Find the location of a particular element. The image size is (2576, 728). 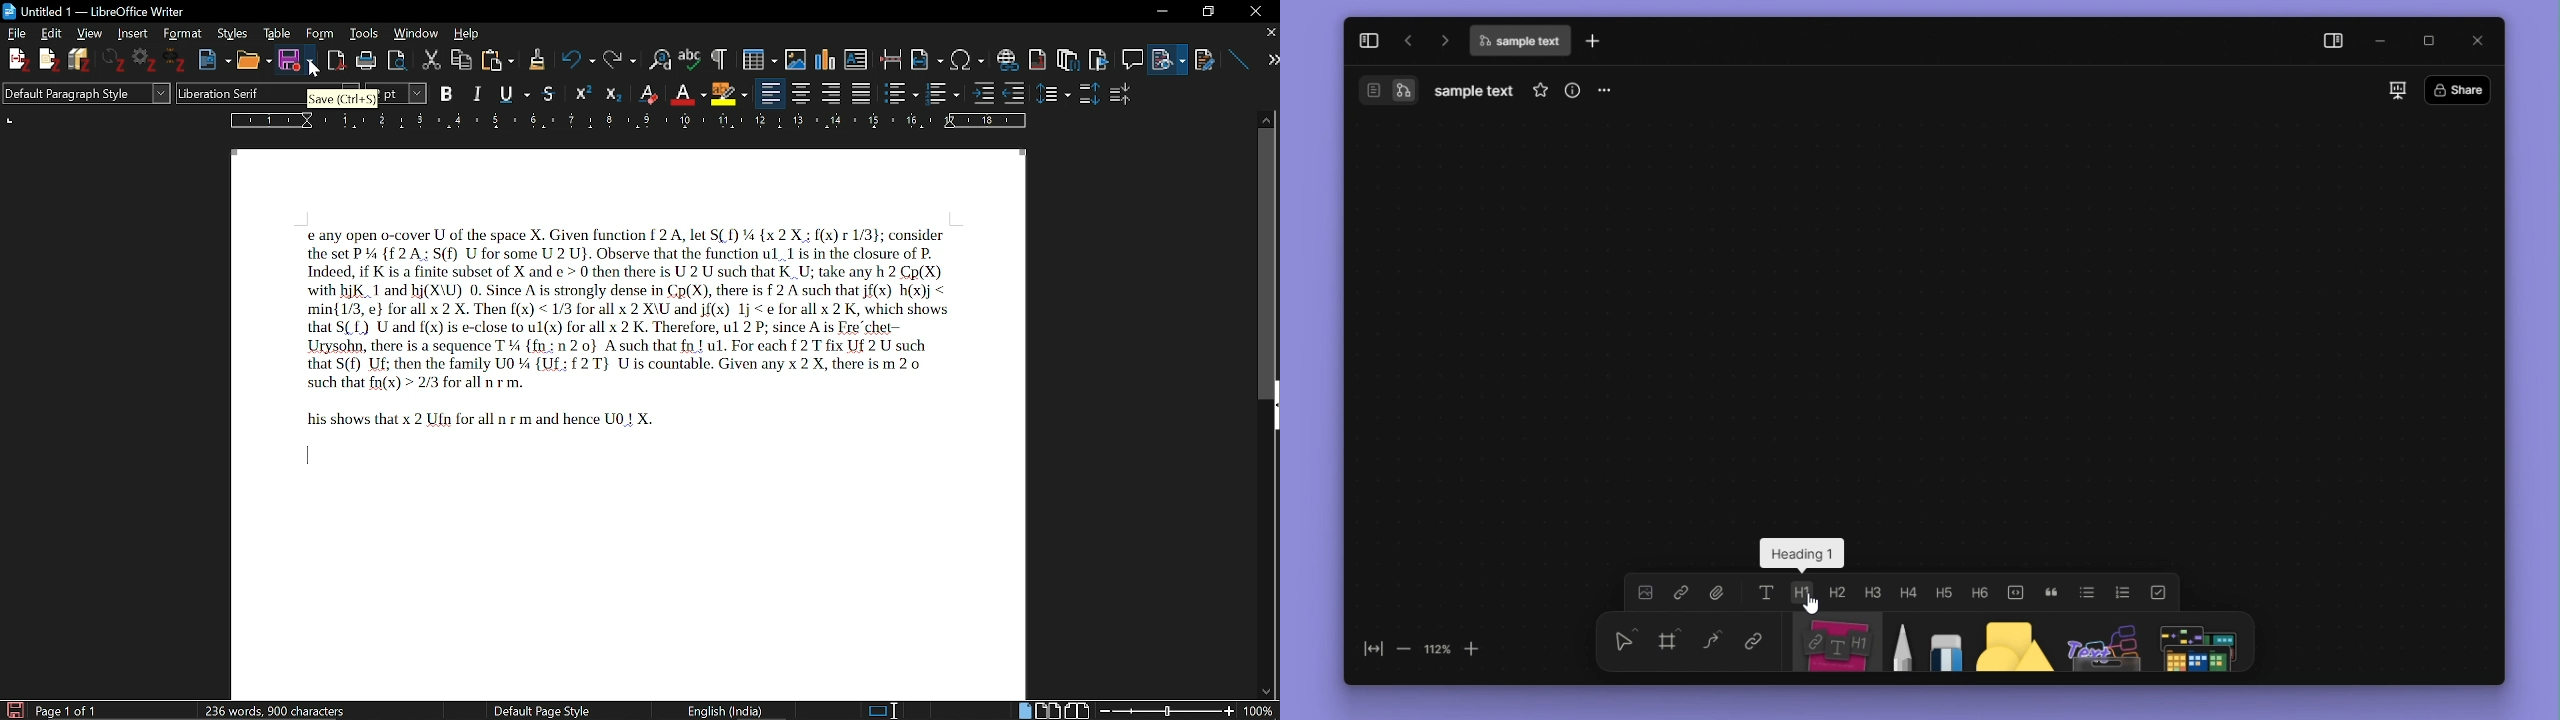

Copy is located at coordinates (463, 58).